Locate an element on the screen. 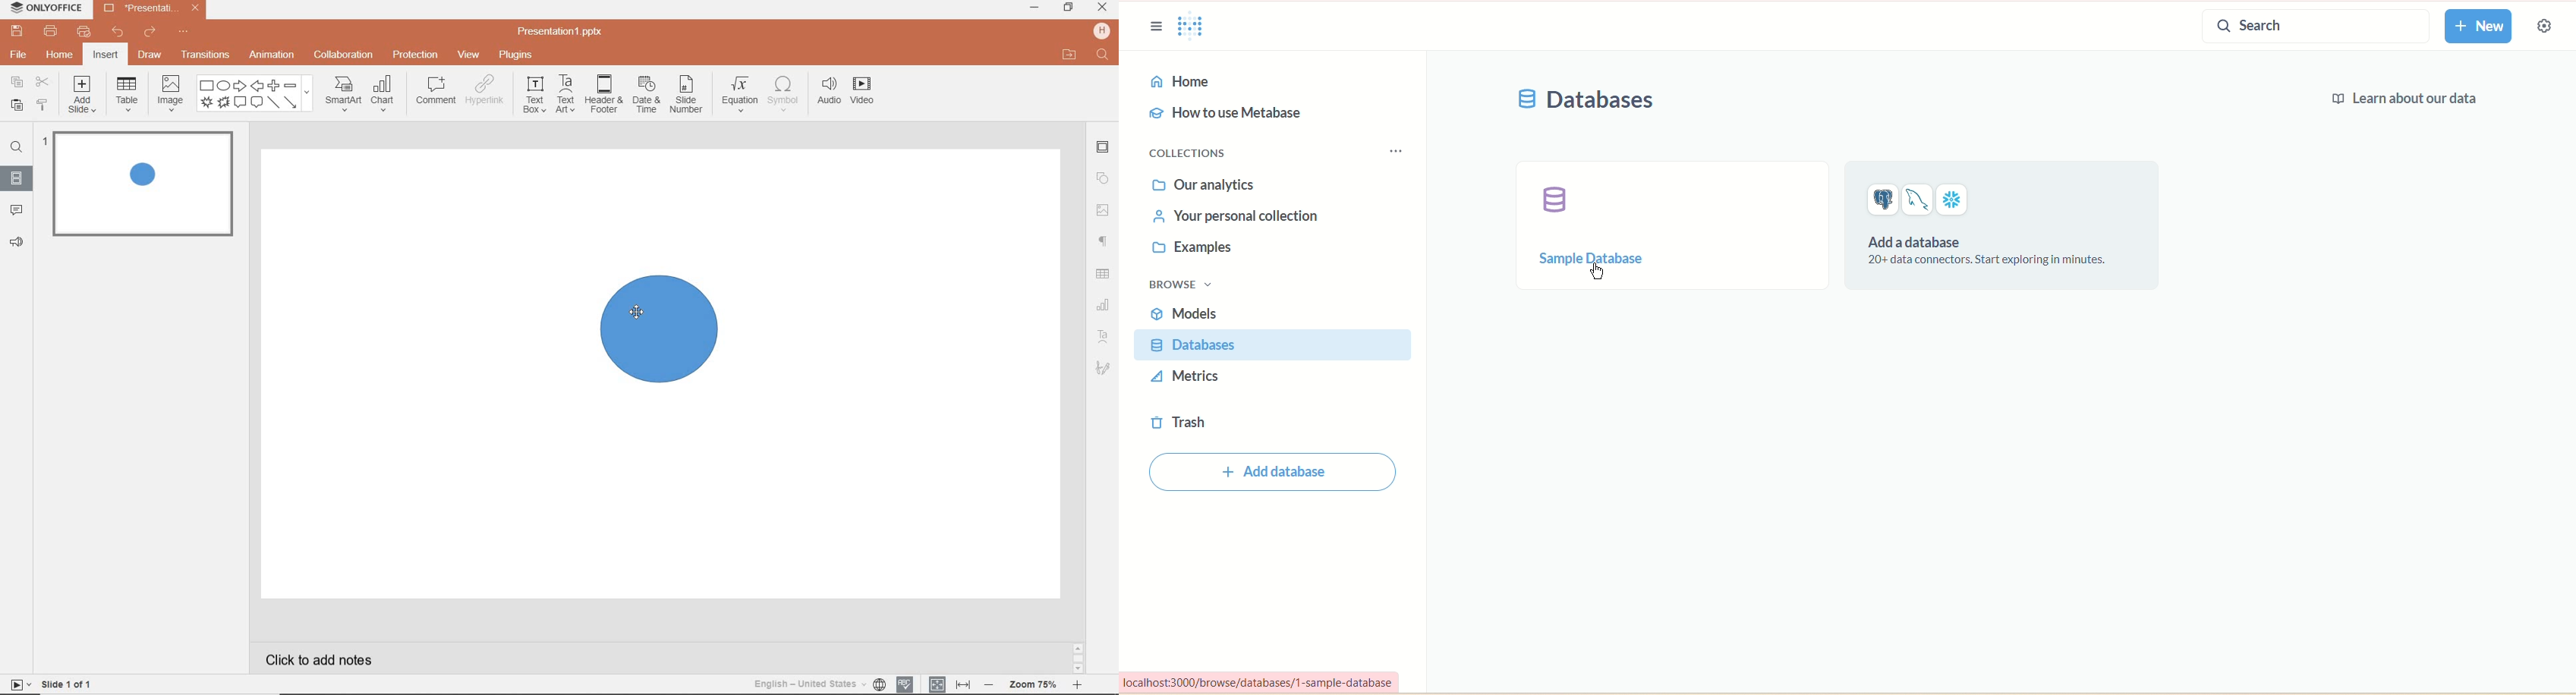 Image resolution: width=2576 pixels, height=700 pixels. add slide is located at coordinates (83, 95).